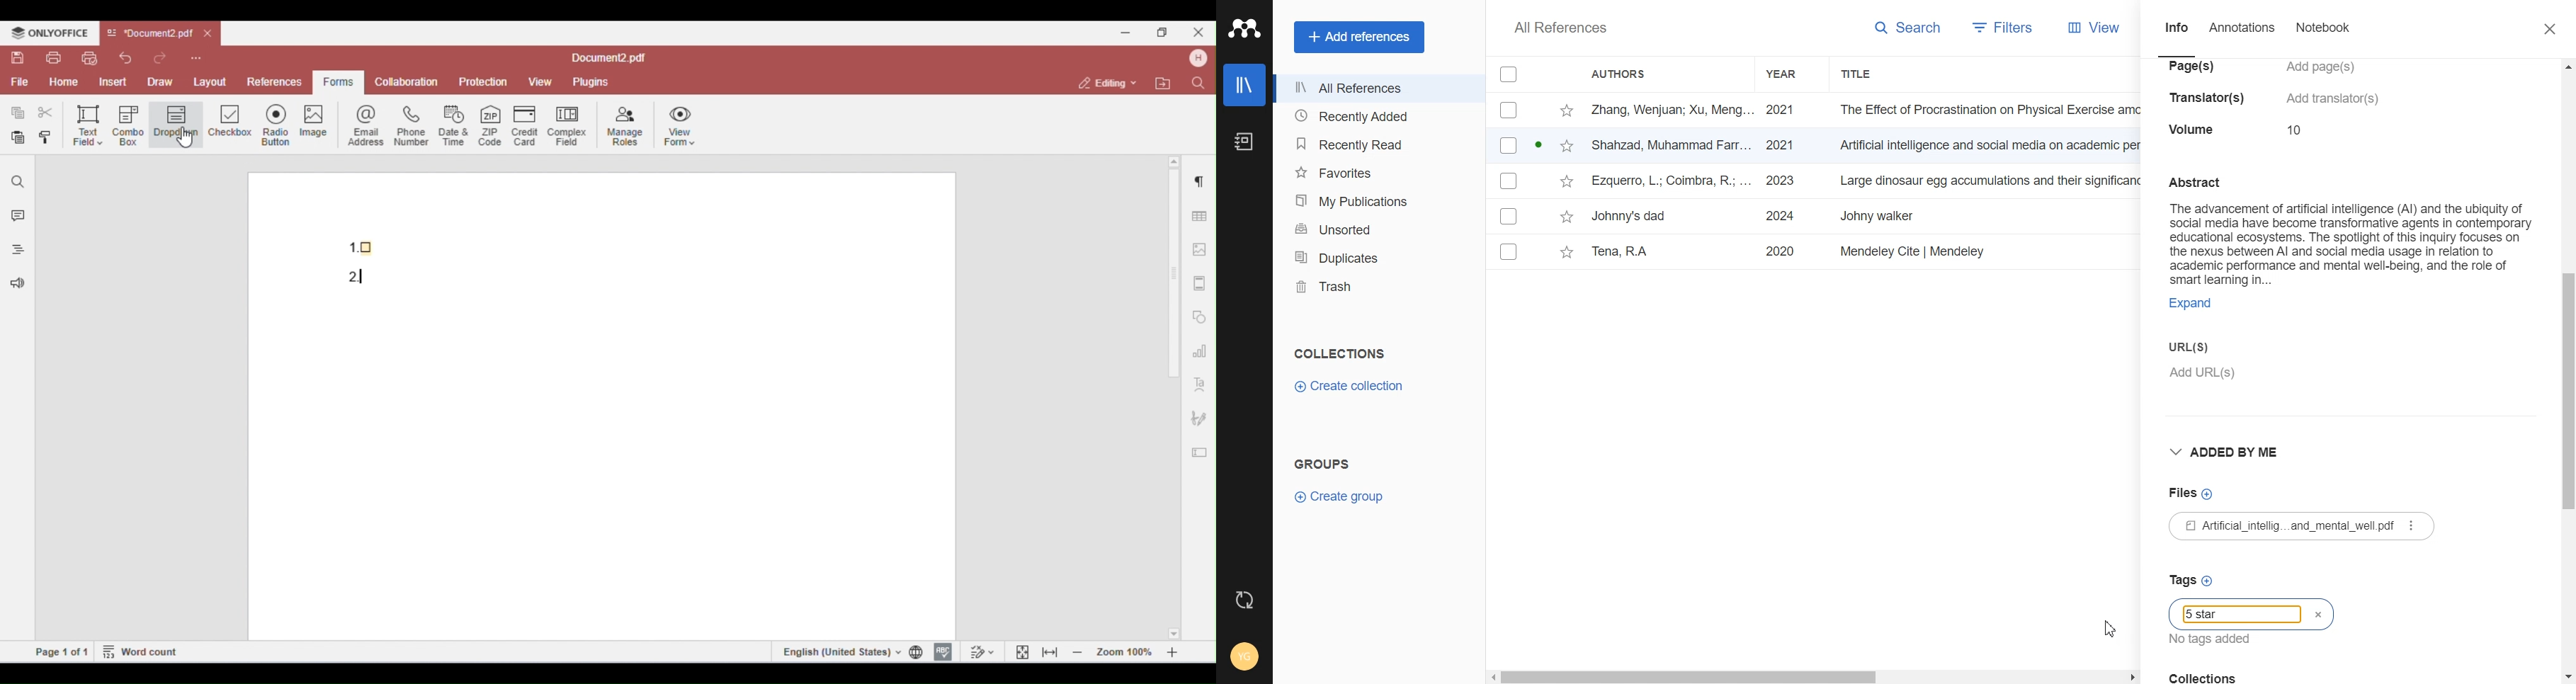 This screenshot has height=700, width=2576. I want to click on Duplicates, so click(1376, 256).